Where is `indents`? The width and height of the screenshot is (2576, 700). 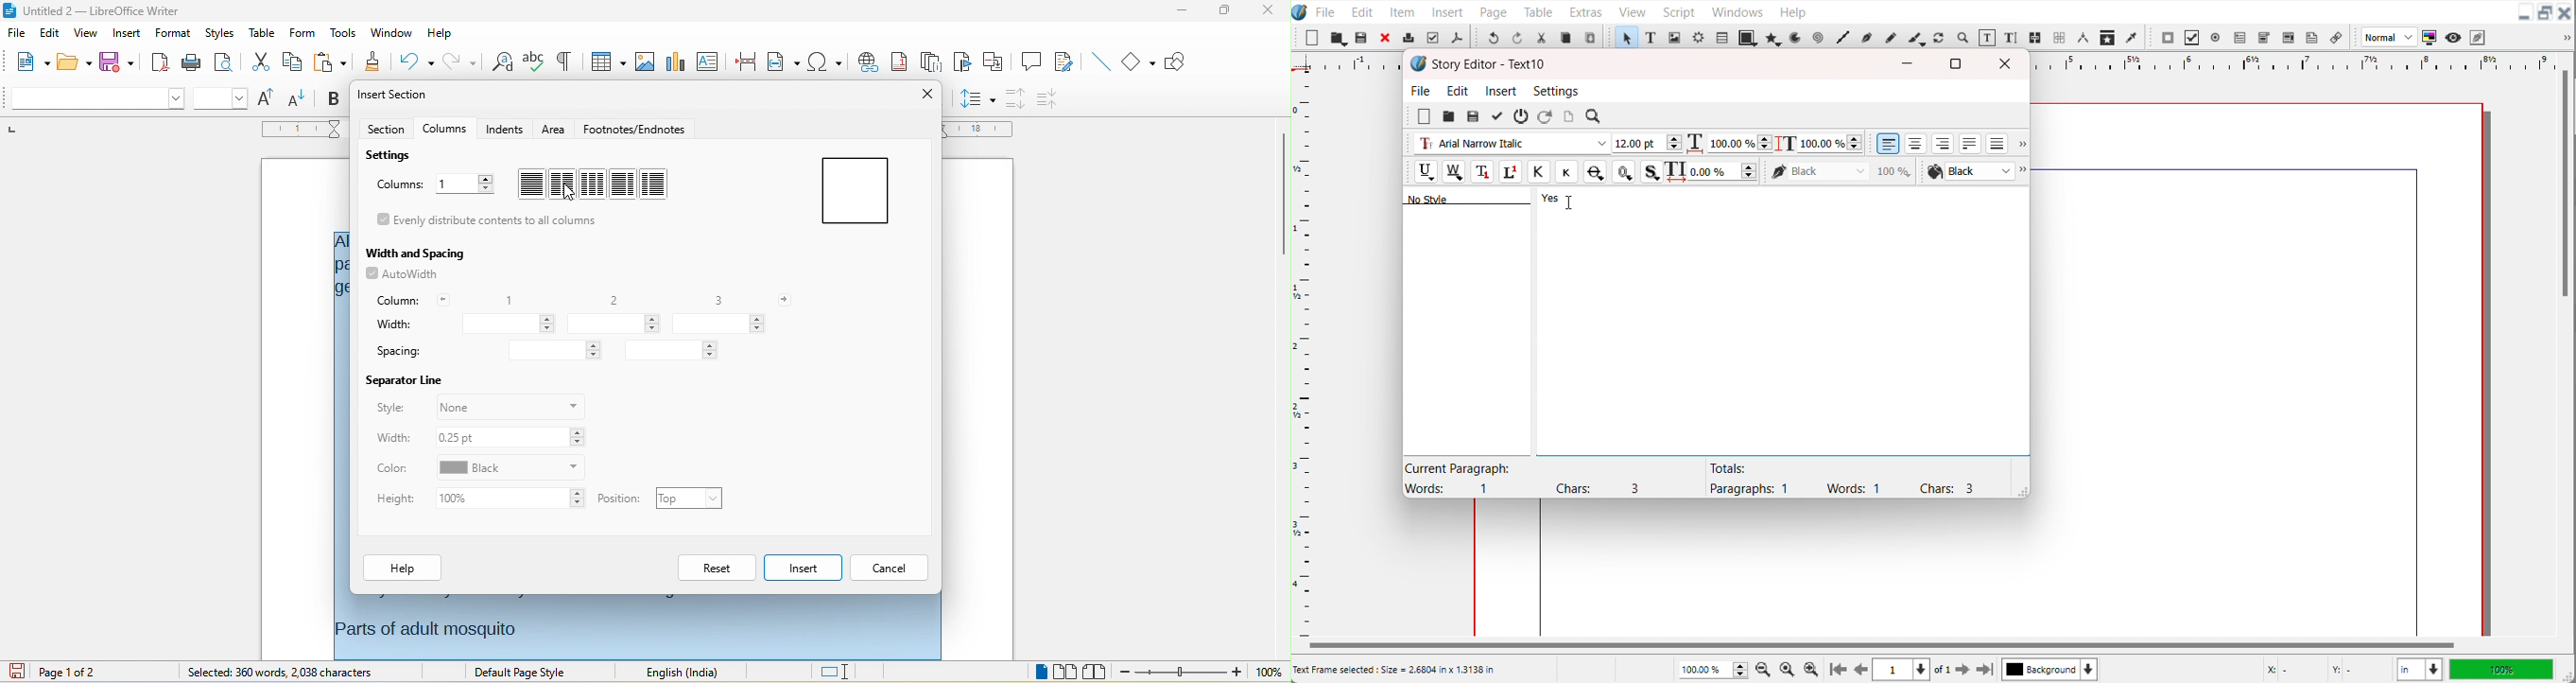 indents is located at coordinates (507, 130).